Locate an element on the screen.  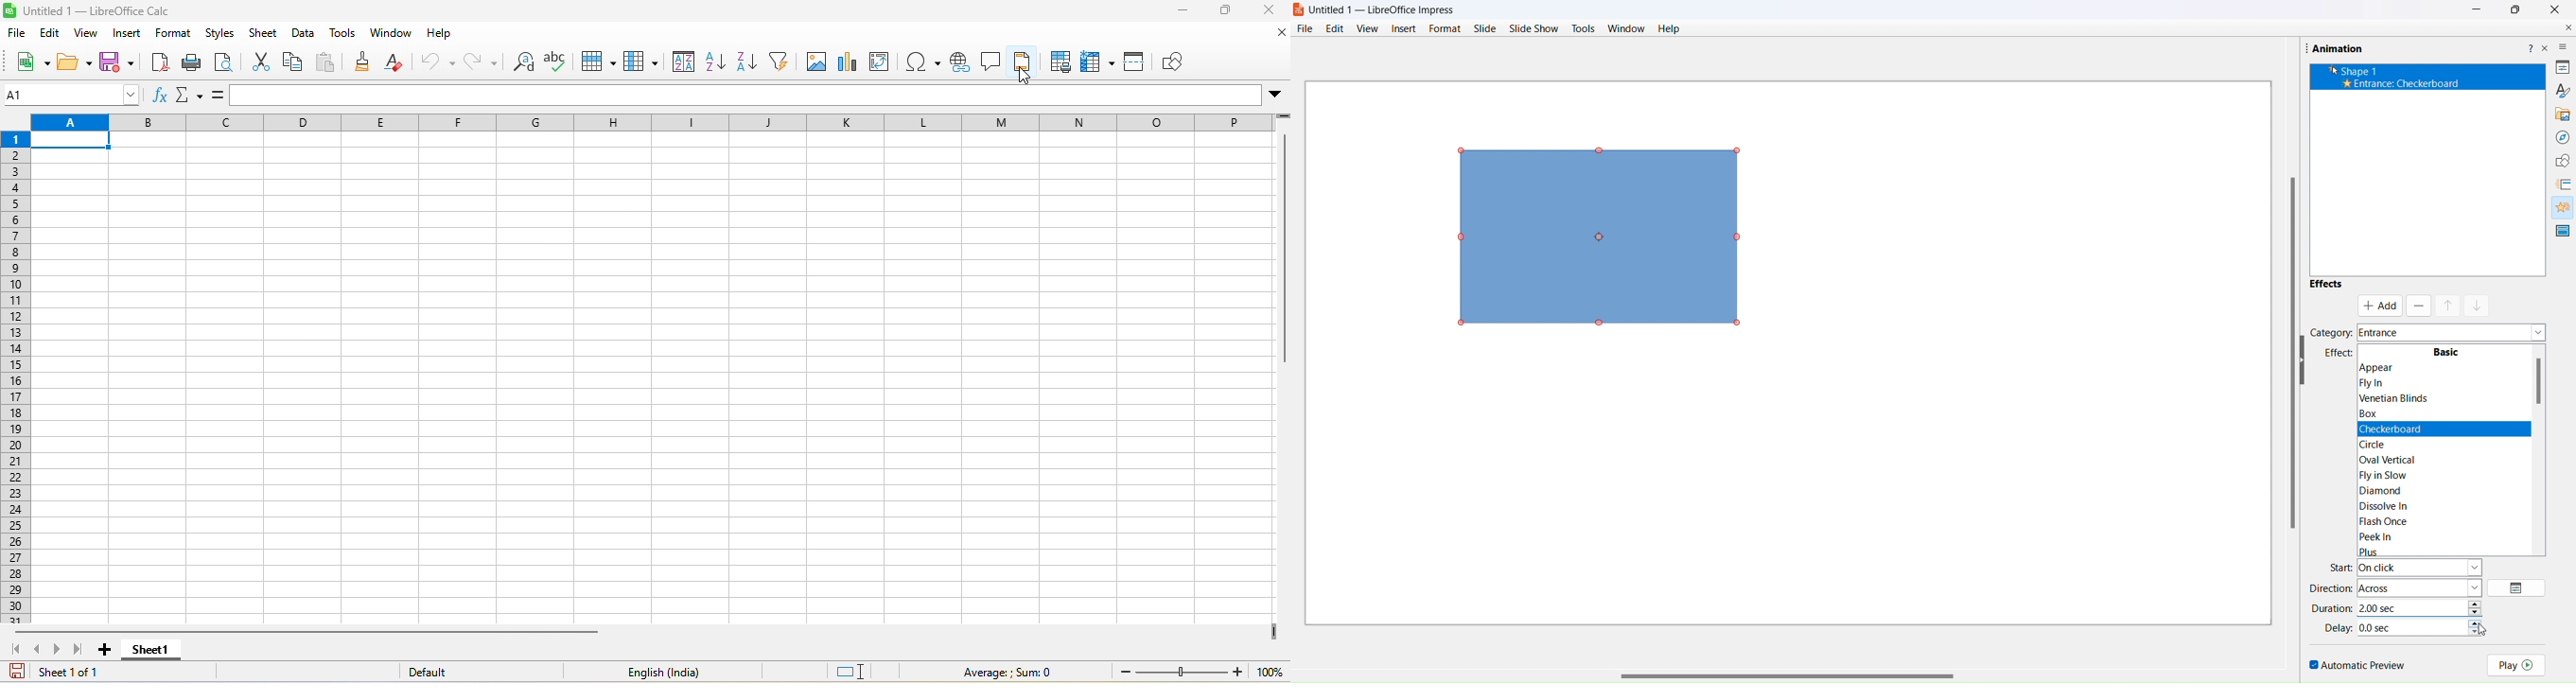
shapes is located at coordinates (2559, 159).